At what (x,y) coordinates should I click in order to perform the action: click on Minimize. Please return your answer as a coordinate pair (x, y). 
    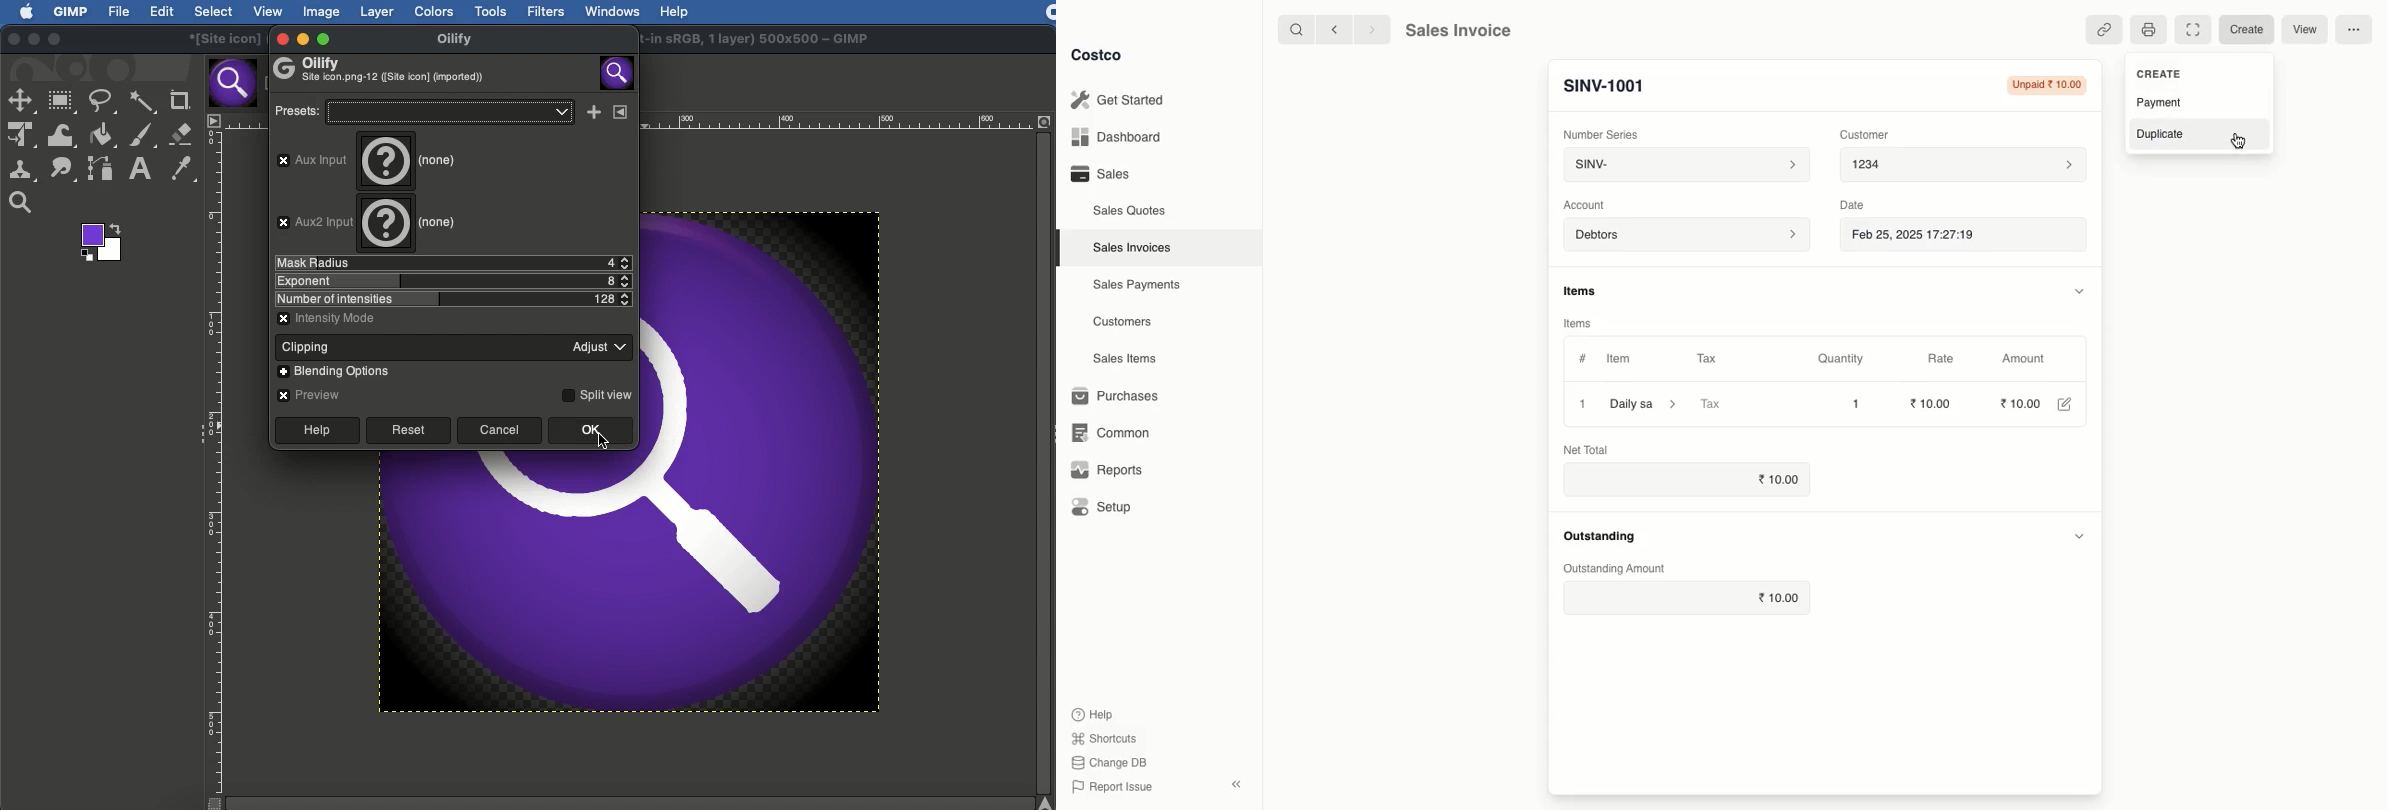
    Looking at the image, I should click on (303, 40).